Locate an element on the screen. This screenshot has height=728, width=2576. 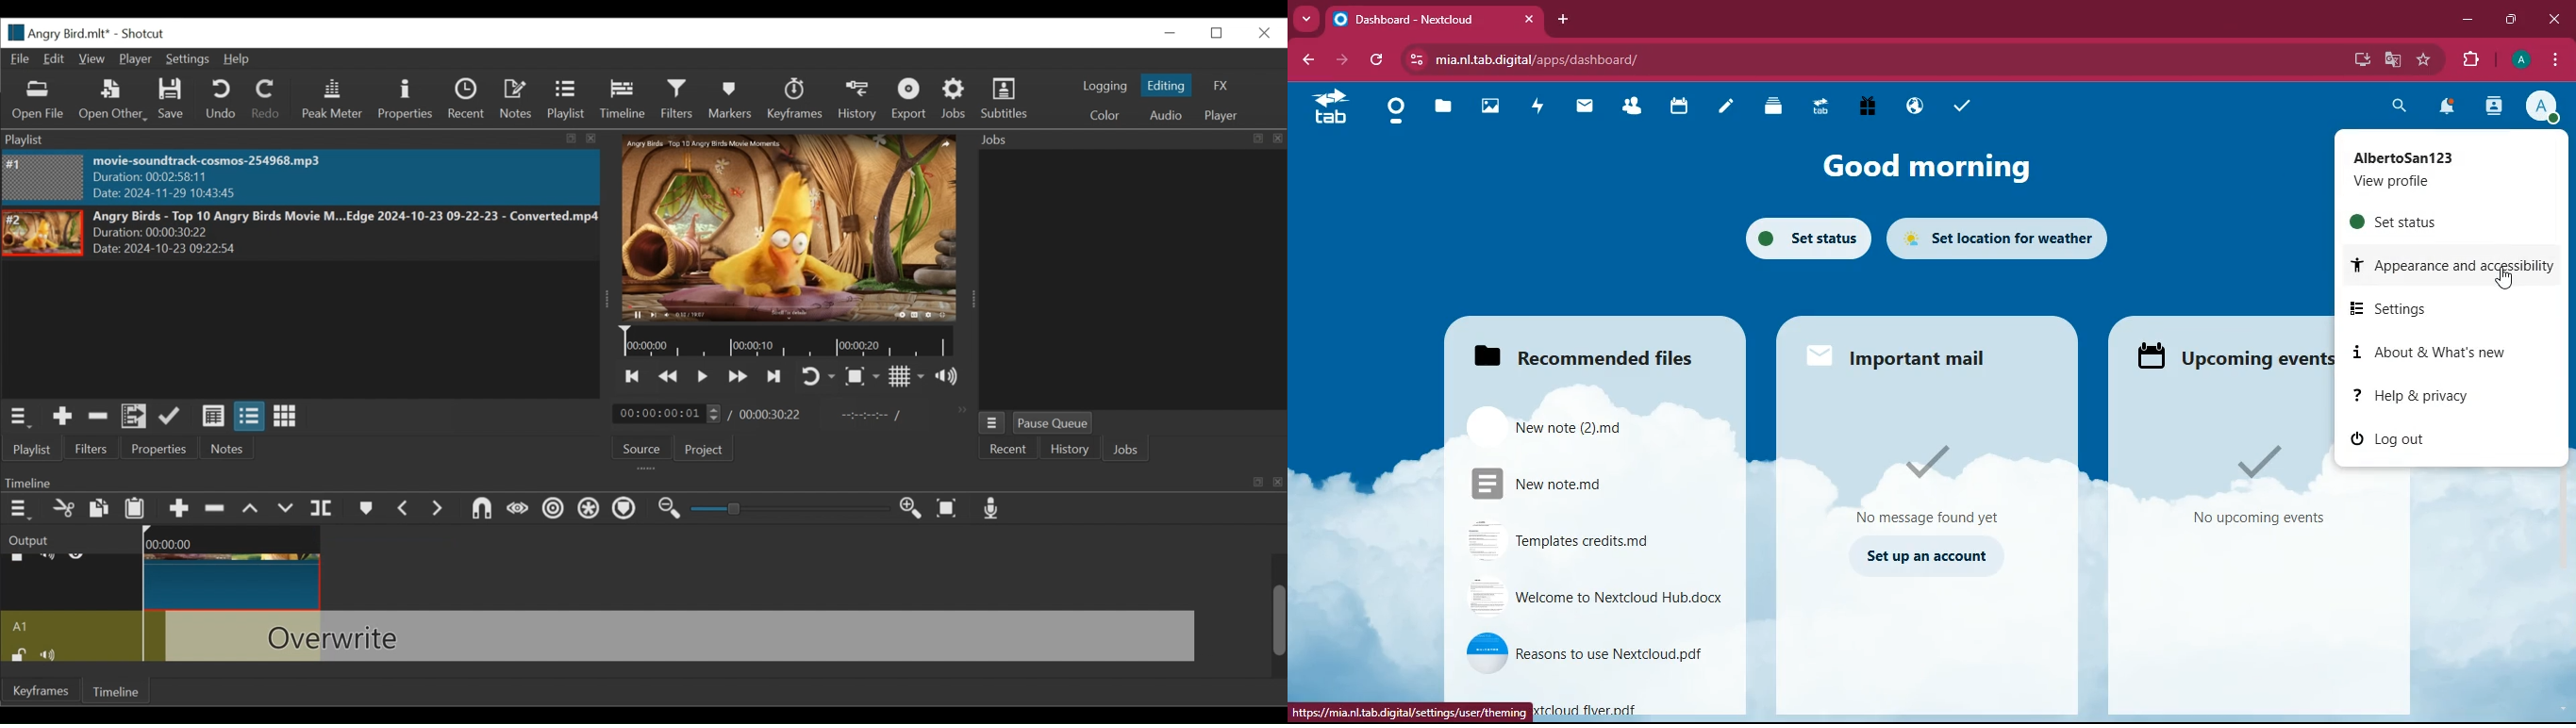
images is located at coordinates (1489, 108).